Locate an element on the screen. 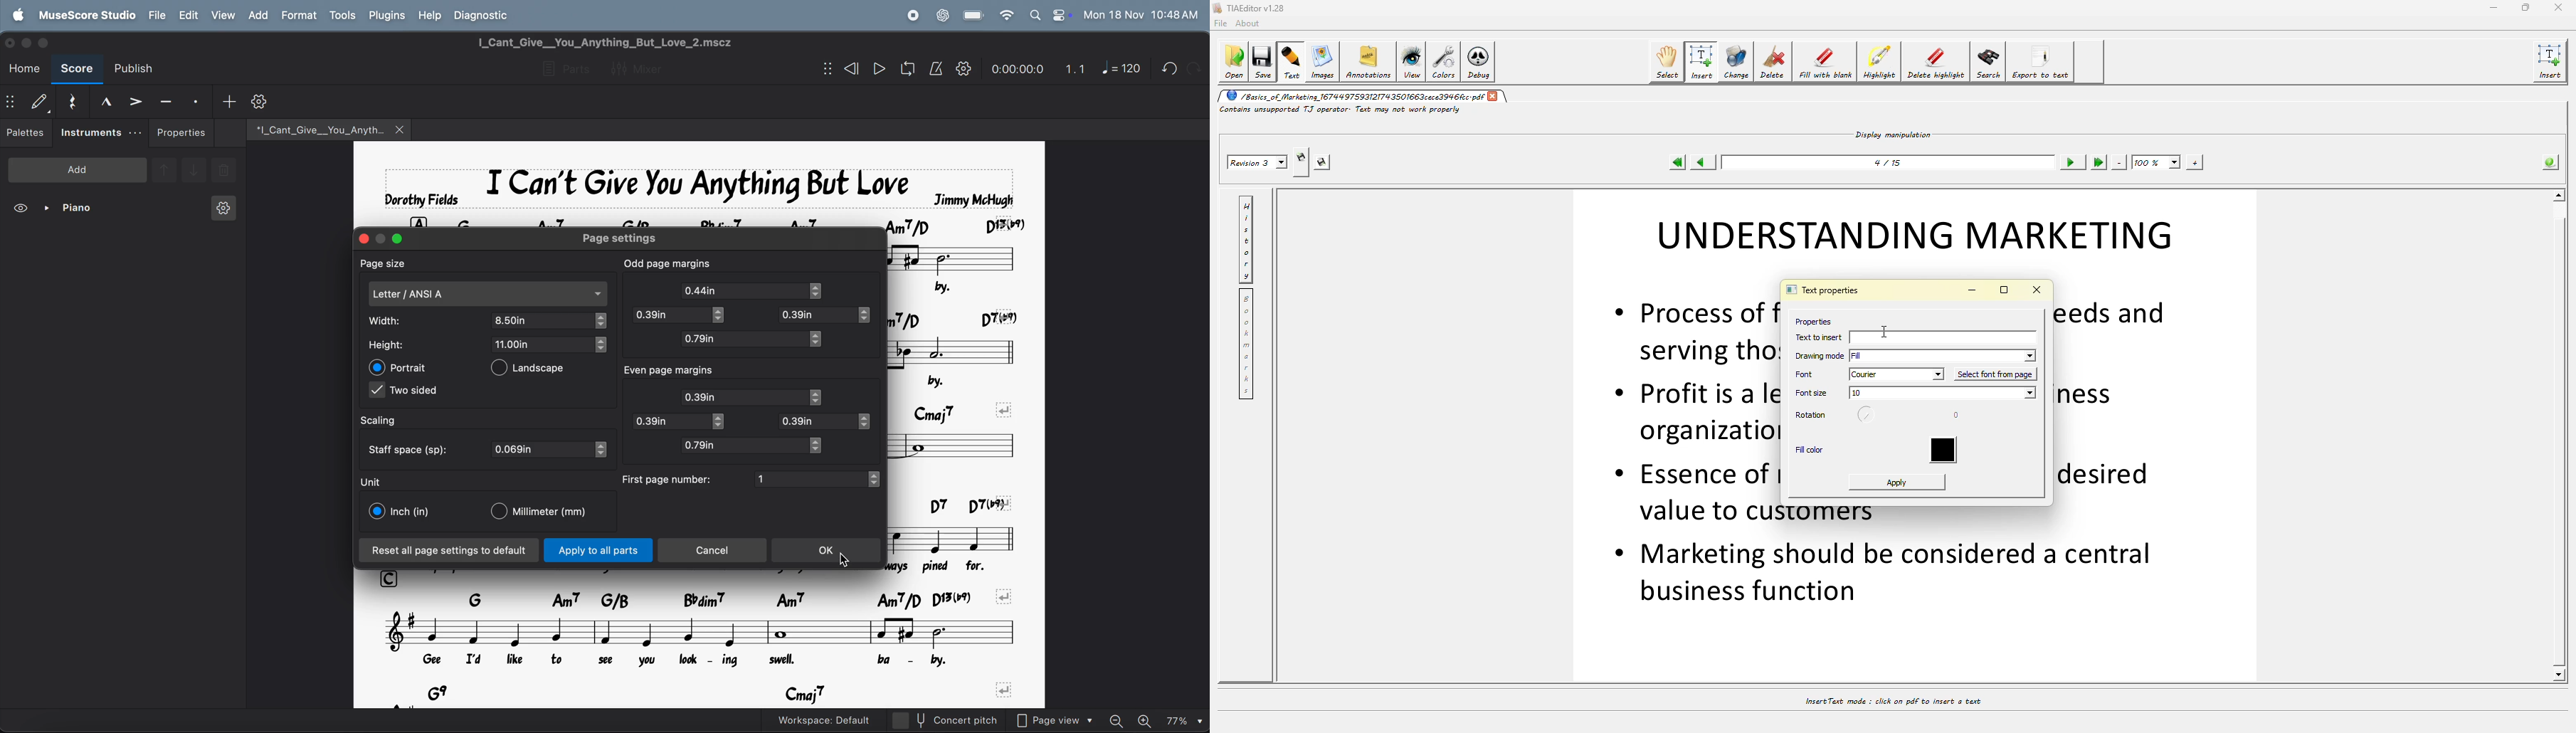 The width and height of the screenshot is (2576, 756). bookmarks is located at coordinates (1249, 344).